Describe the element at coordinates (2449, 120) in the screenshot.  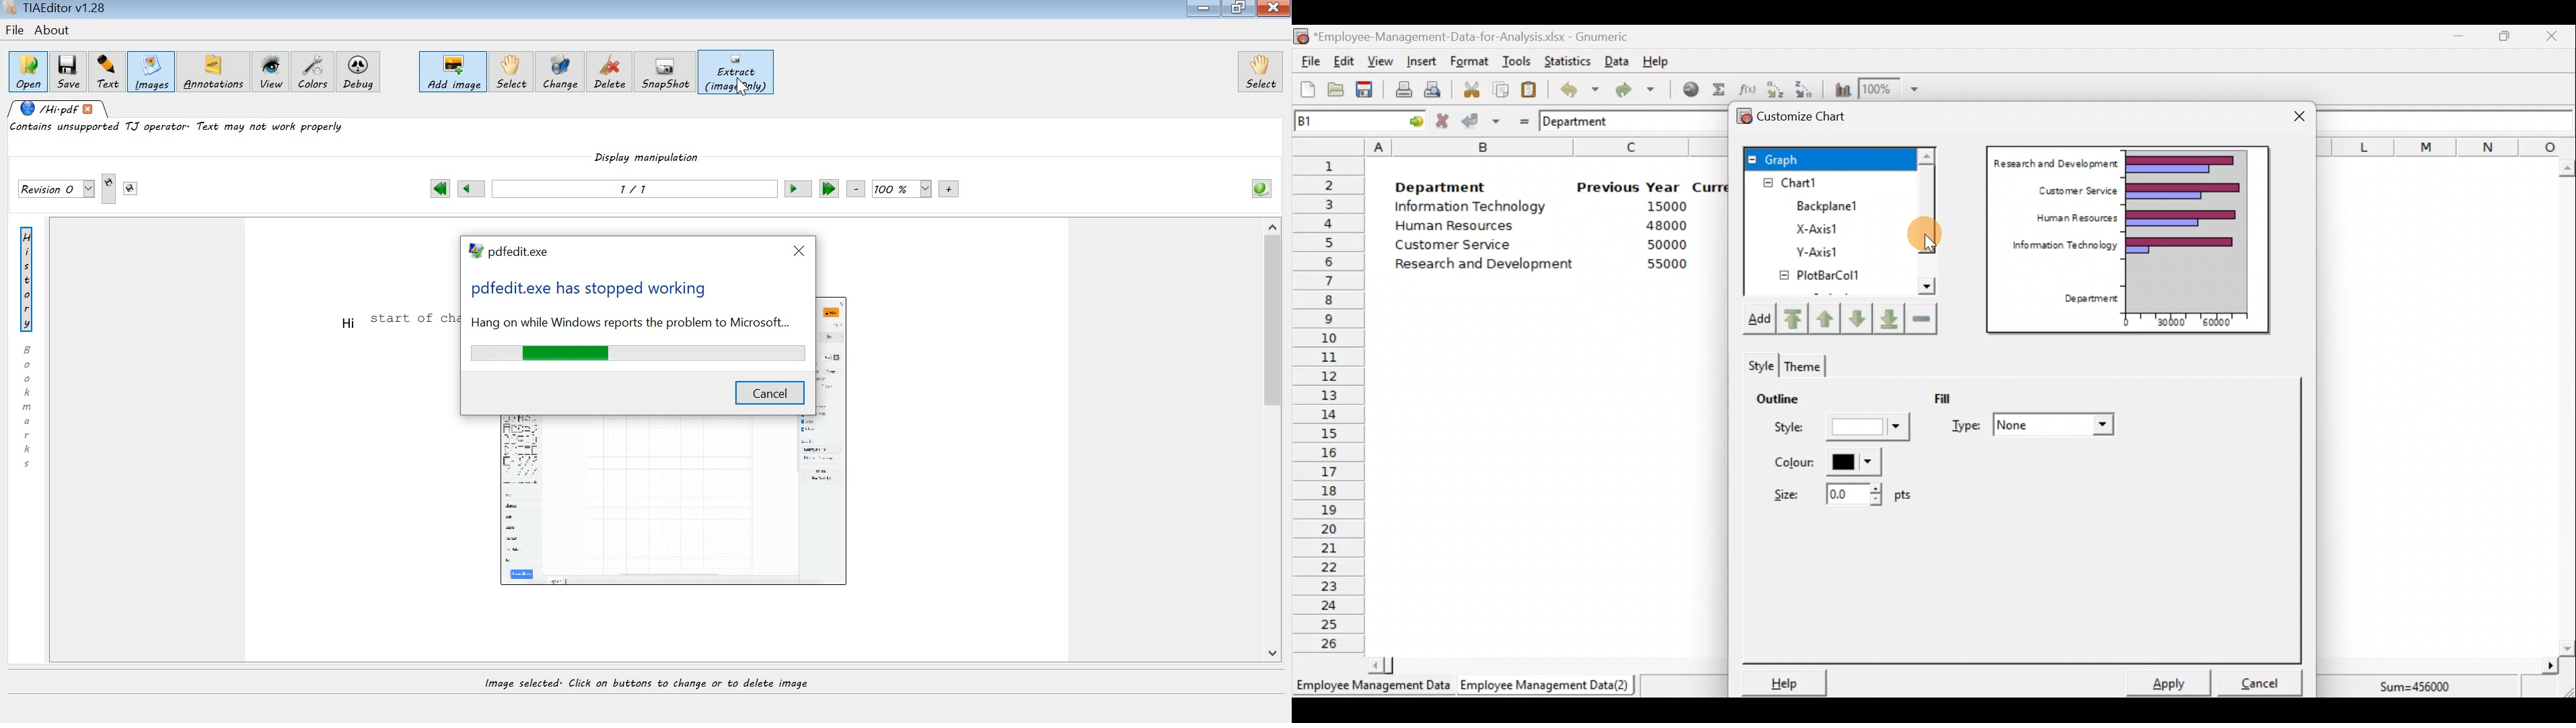
I see `Formula bar` at that location.